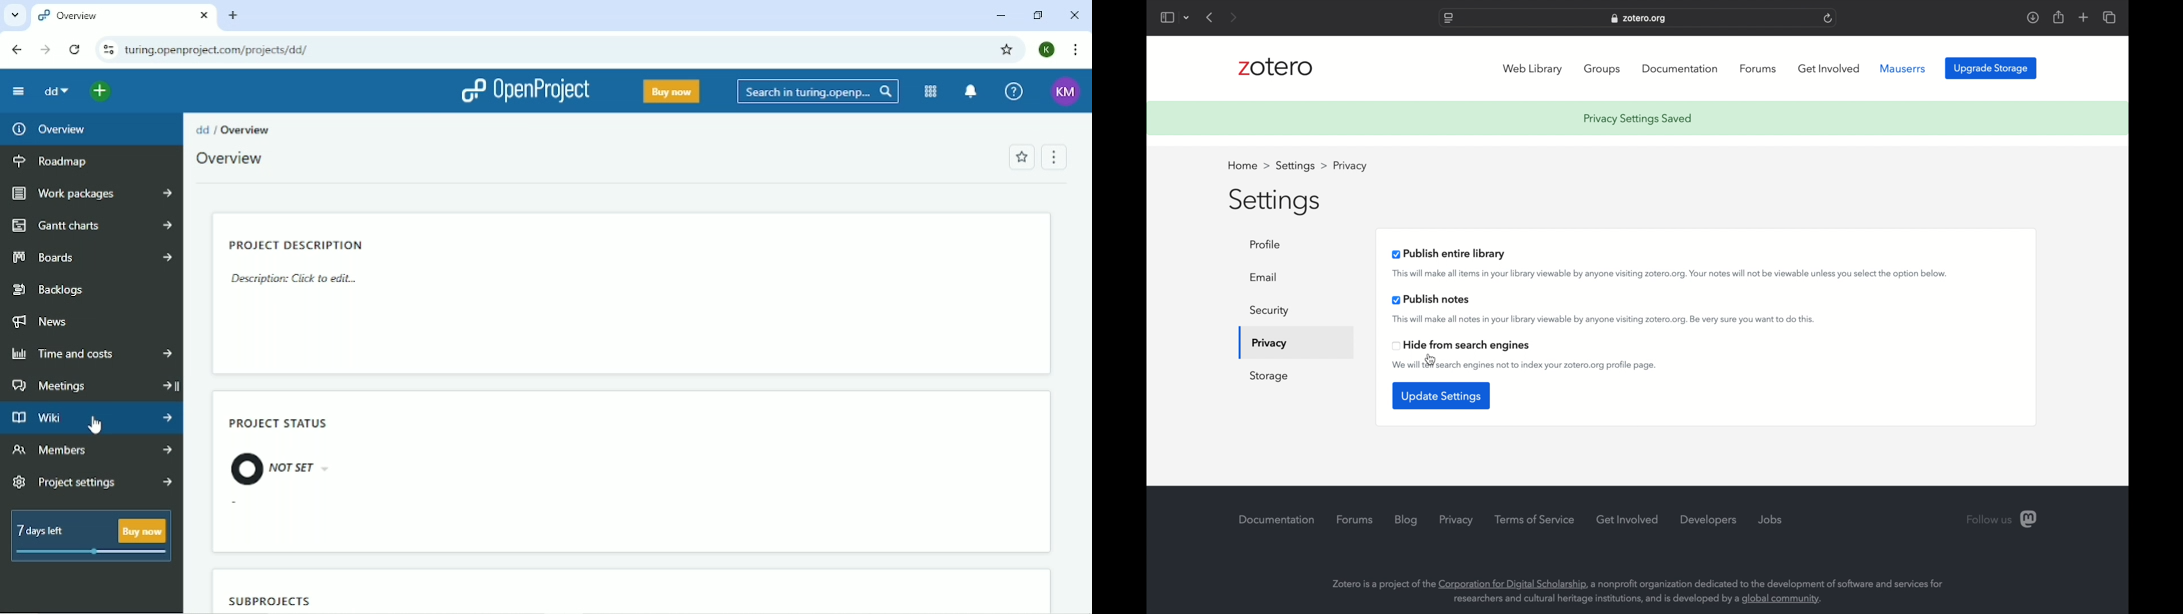 This screenshot has width=2184, height=616. What do you see at coordinates (88, 257) in the screenshot?
I see `Boards` at bounding box center [88, 257].